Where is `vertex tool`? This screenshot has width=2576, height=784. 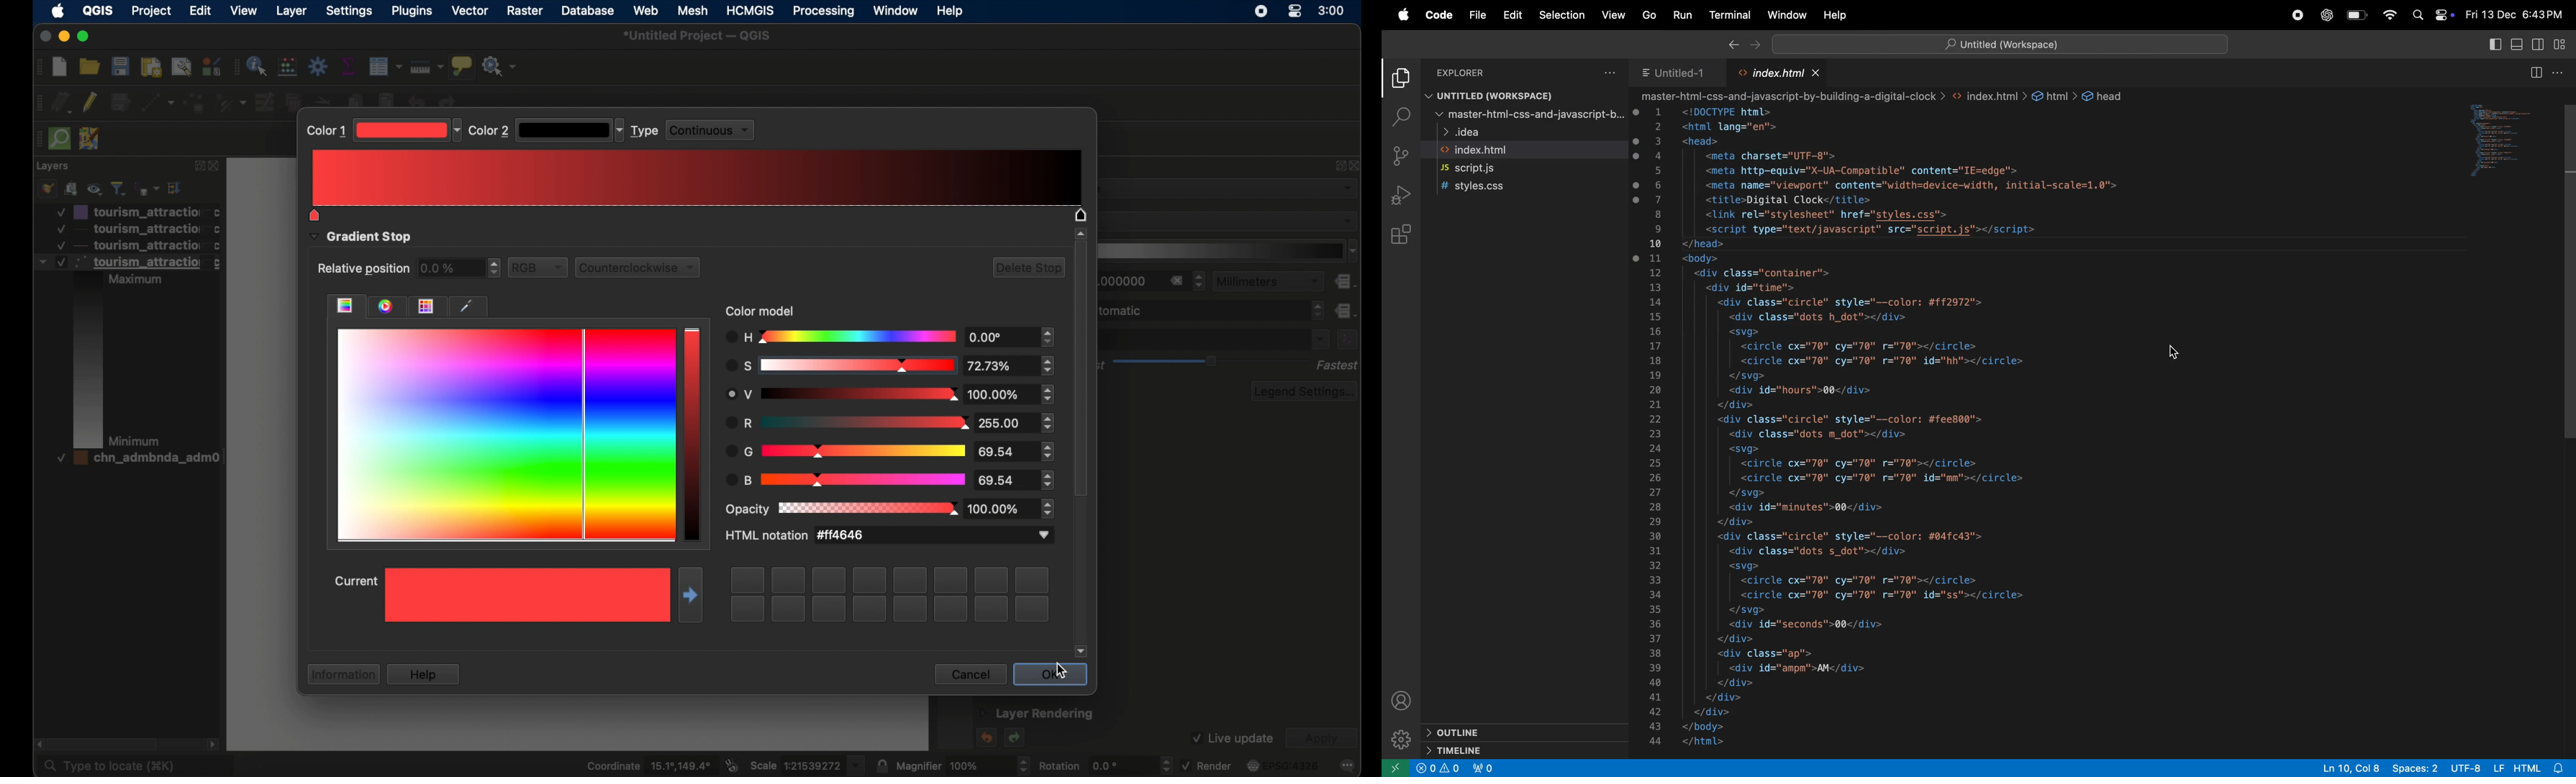 vertex tool is located at coordinates (231, 102).